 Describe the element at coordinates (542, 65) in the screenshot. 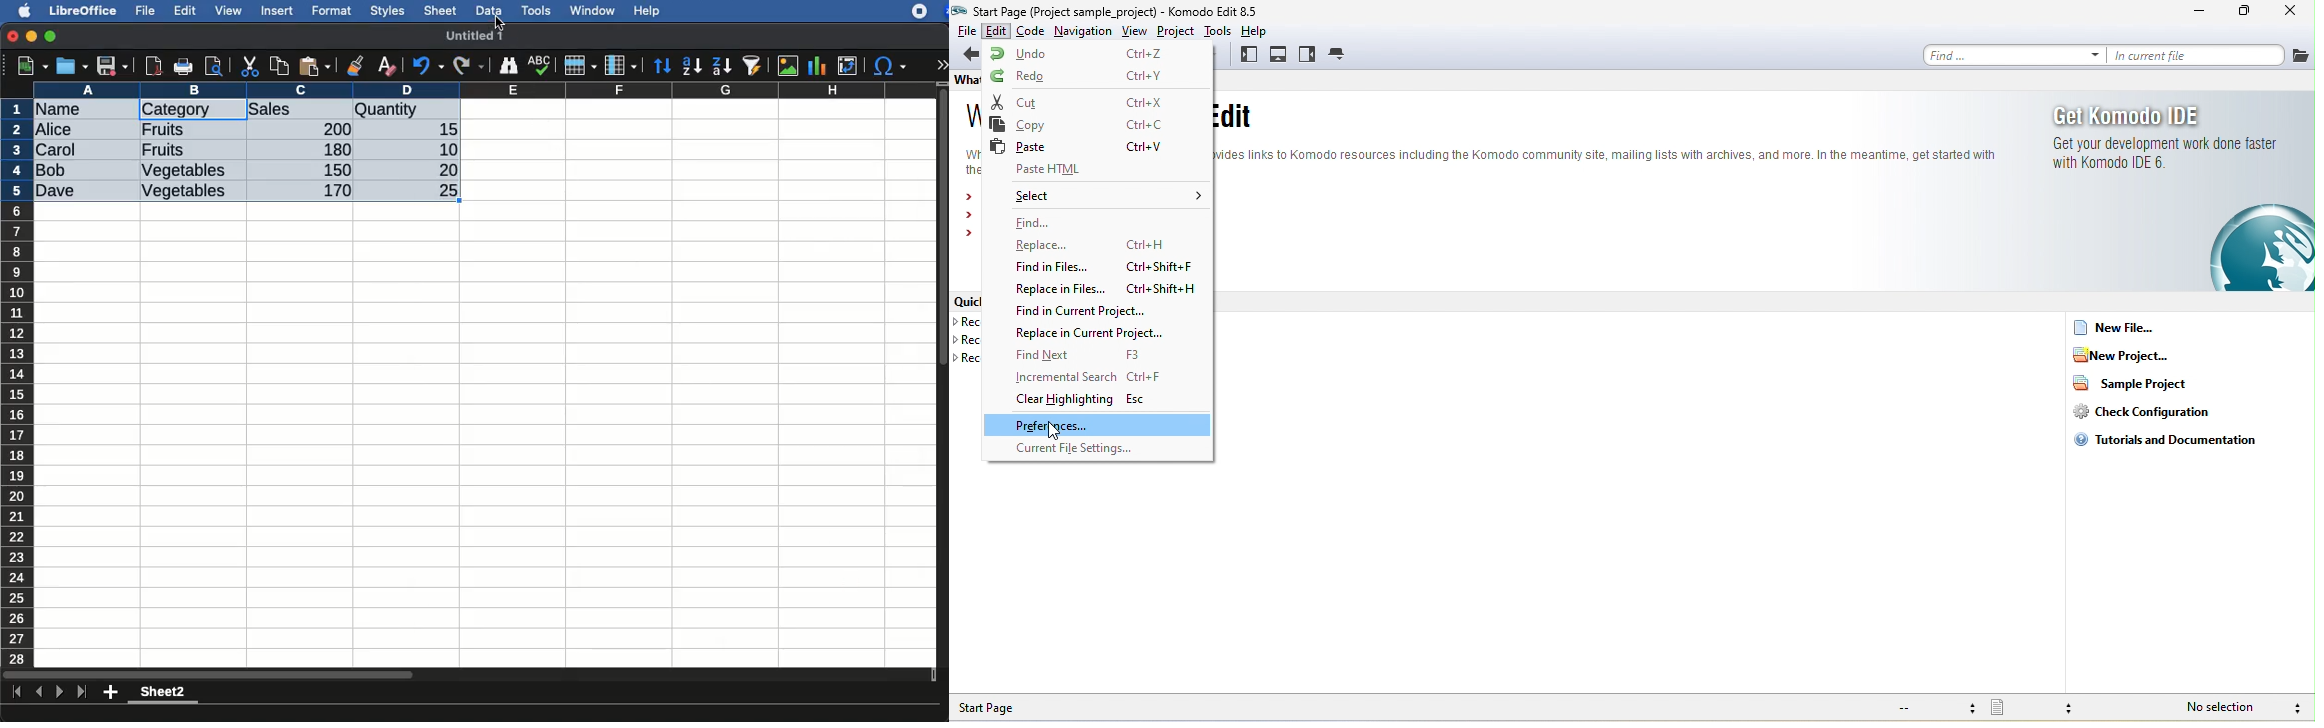

I see `spell check` at that location.